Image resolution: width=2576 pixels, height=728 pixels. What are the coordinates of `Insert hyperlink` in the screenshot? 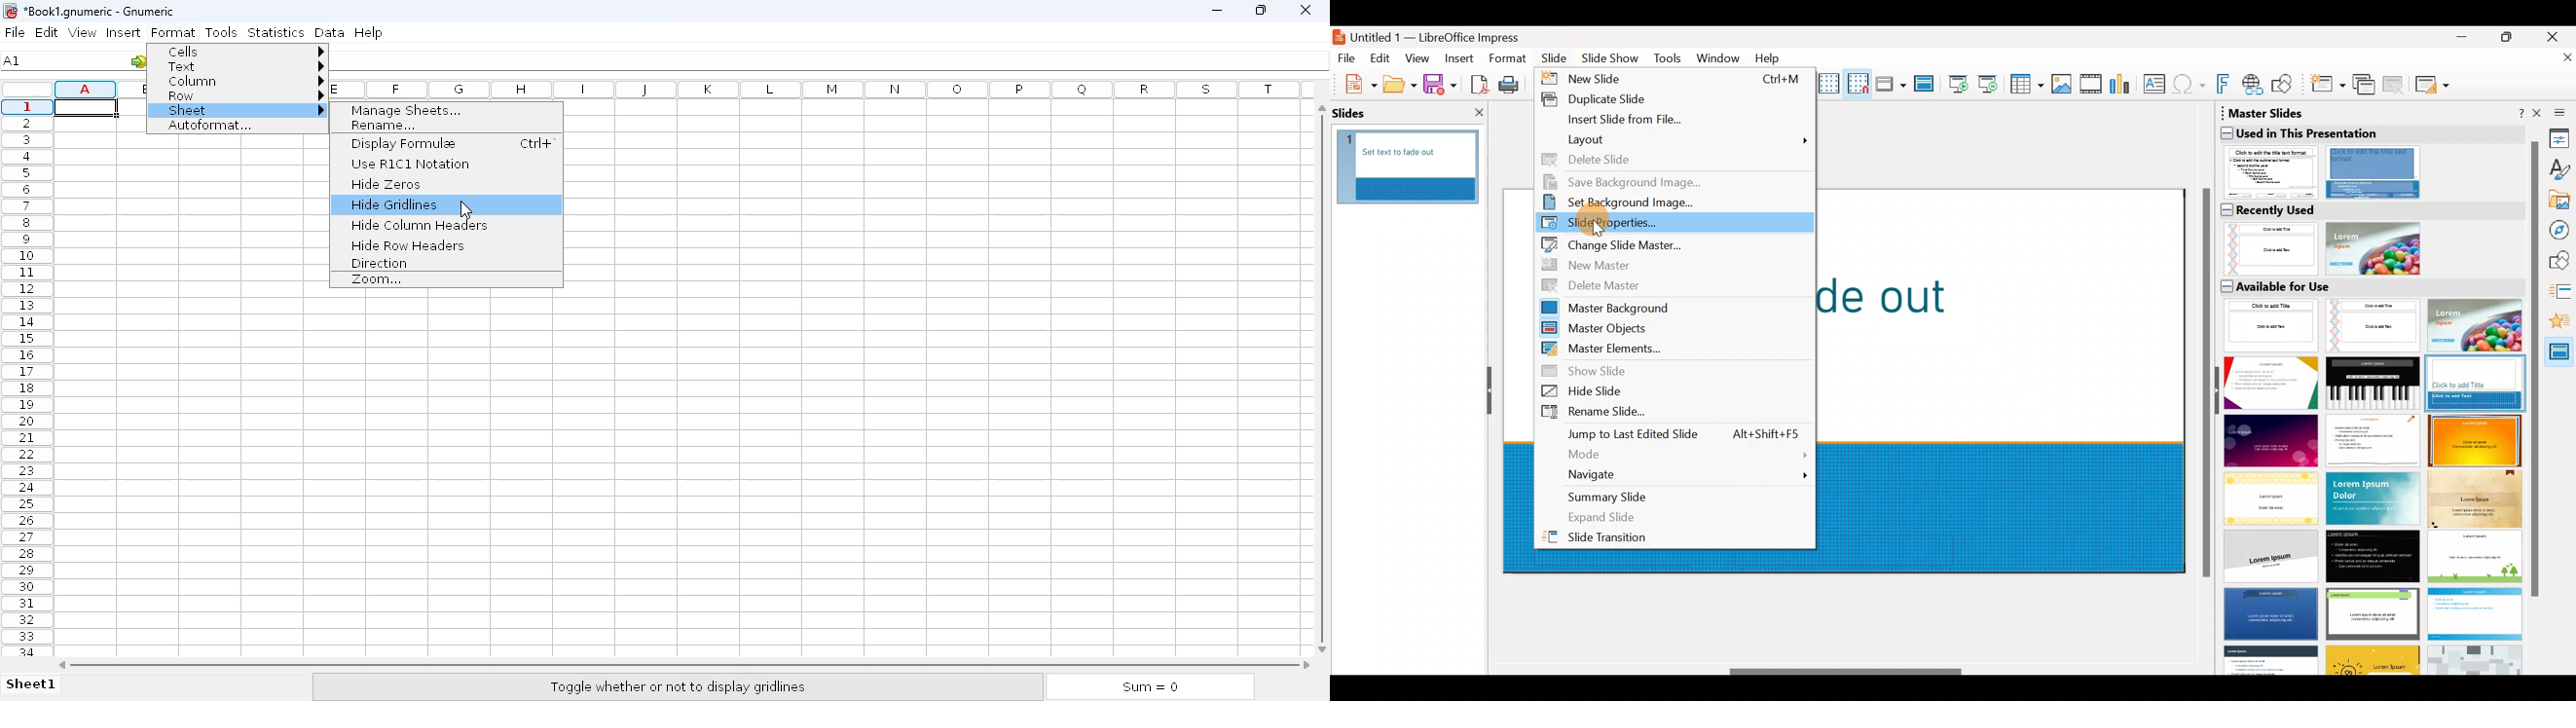 It's located at (2253, 84).